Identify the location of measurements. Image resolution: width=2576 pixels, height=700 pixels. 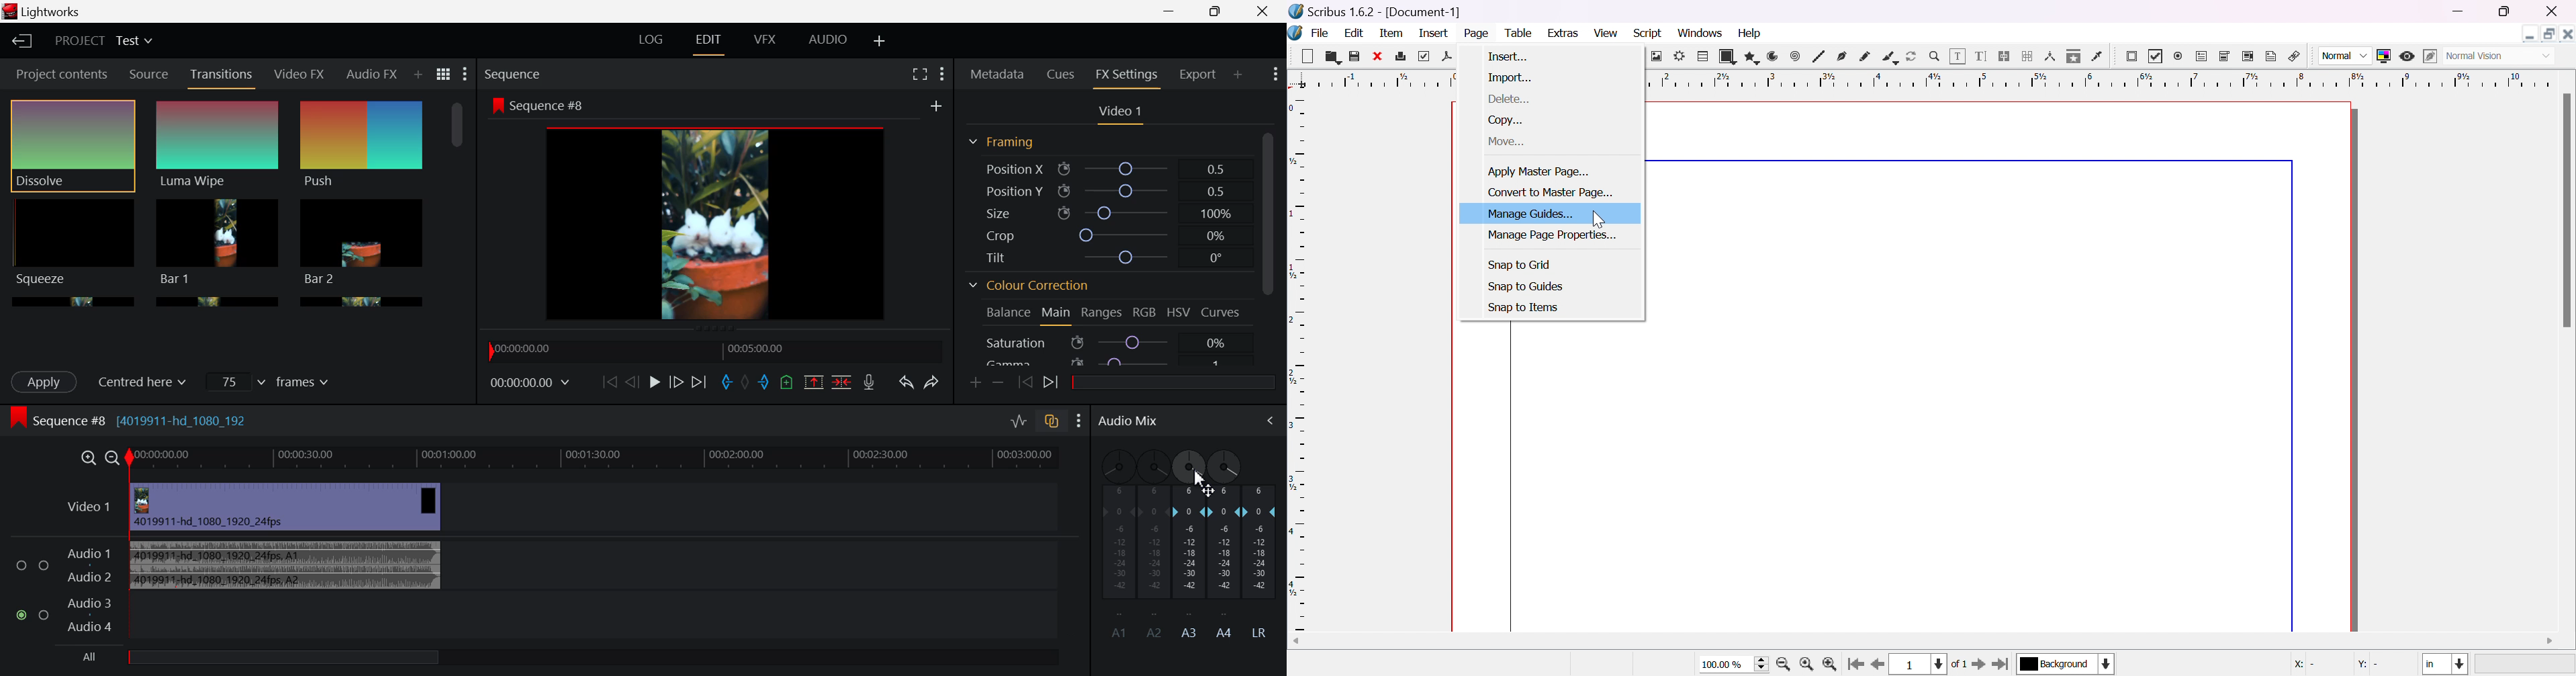
(2052, 57).